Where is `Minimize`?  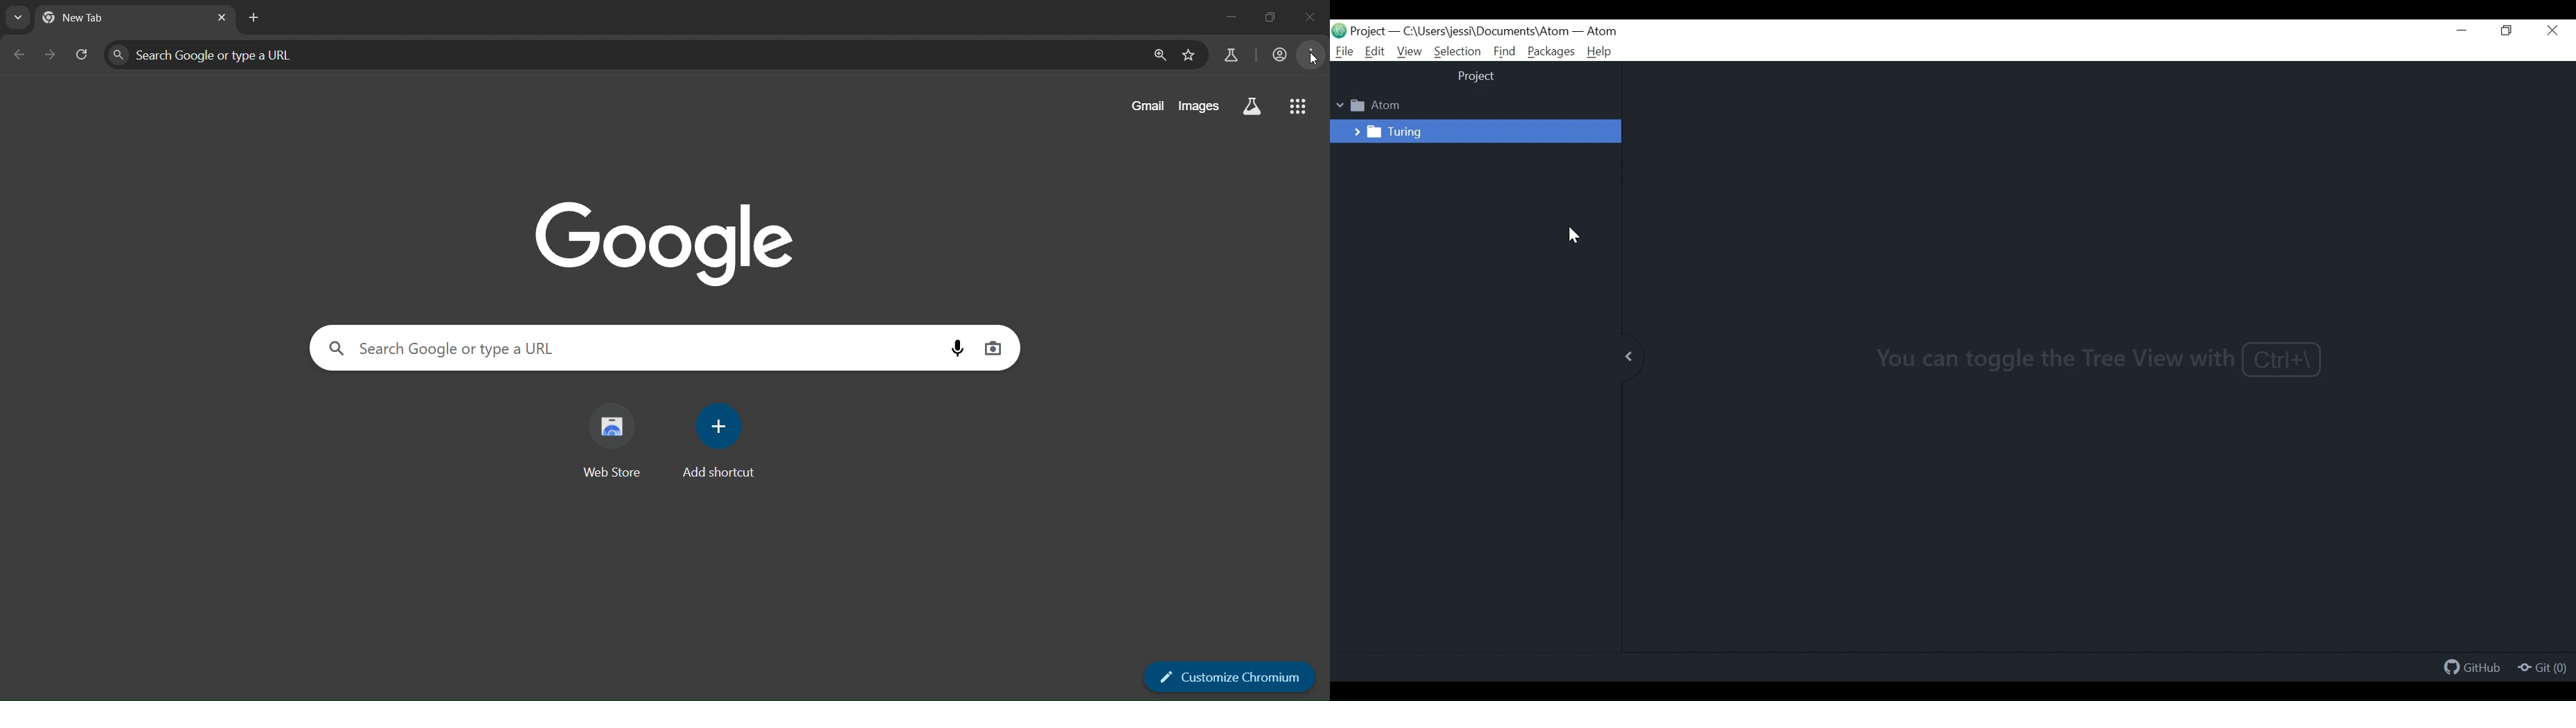 Minimize is located at coordinates (2464, 32).